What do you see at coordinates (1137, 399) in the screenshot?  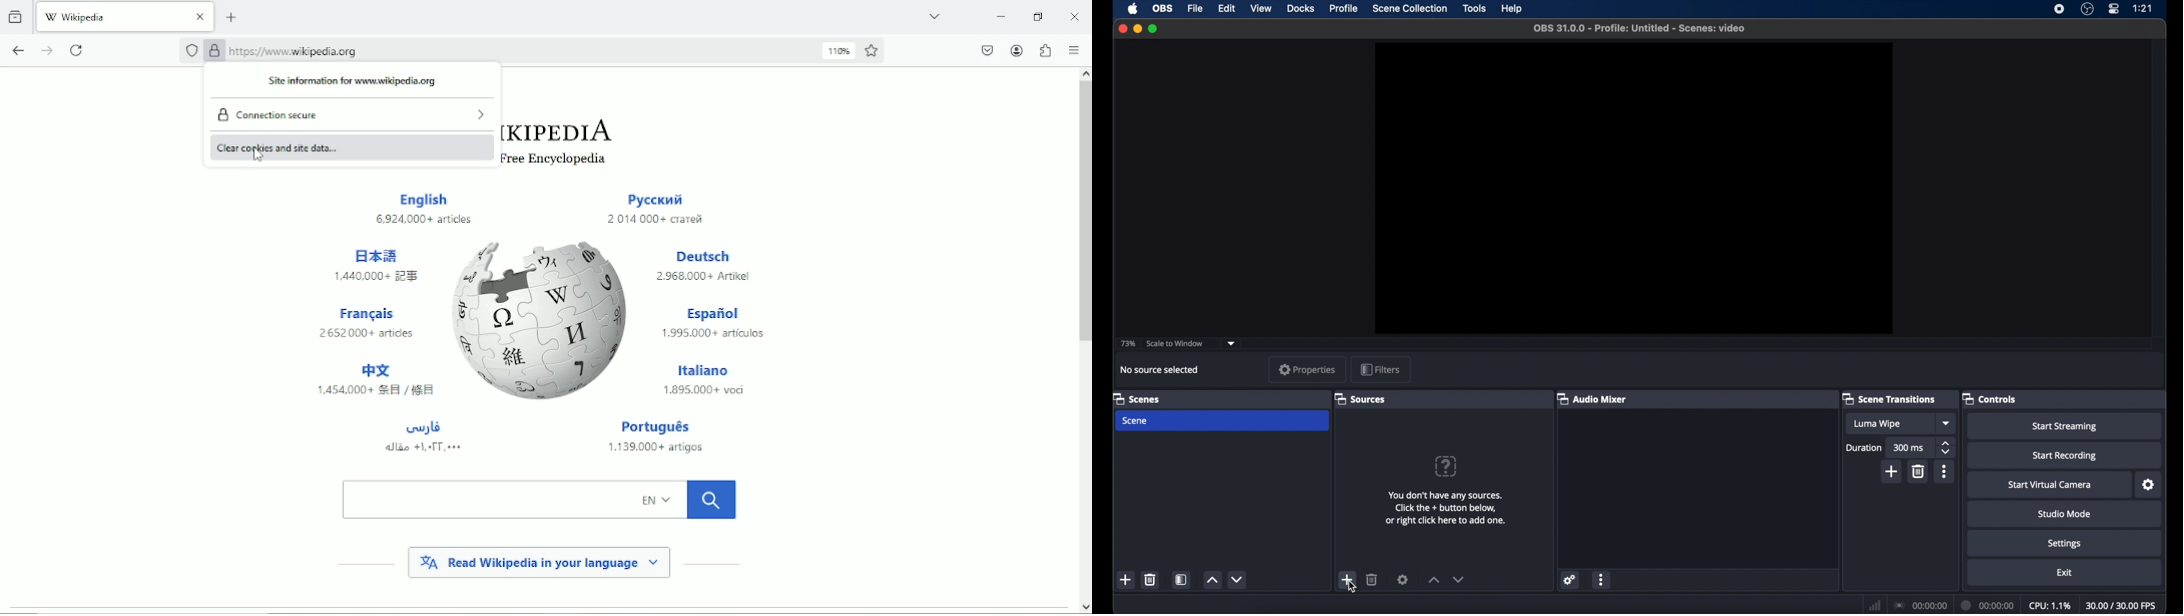 I see `scenes` at bounding box center [1137, 399].